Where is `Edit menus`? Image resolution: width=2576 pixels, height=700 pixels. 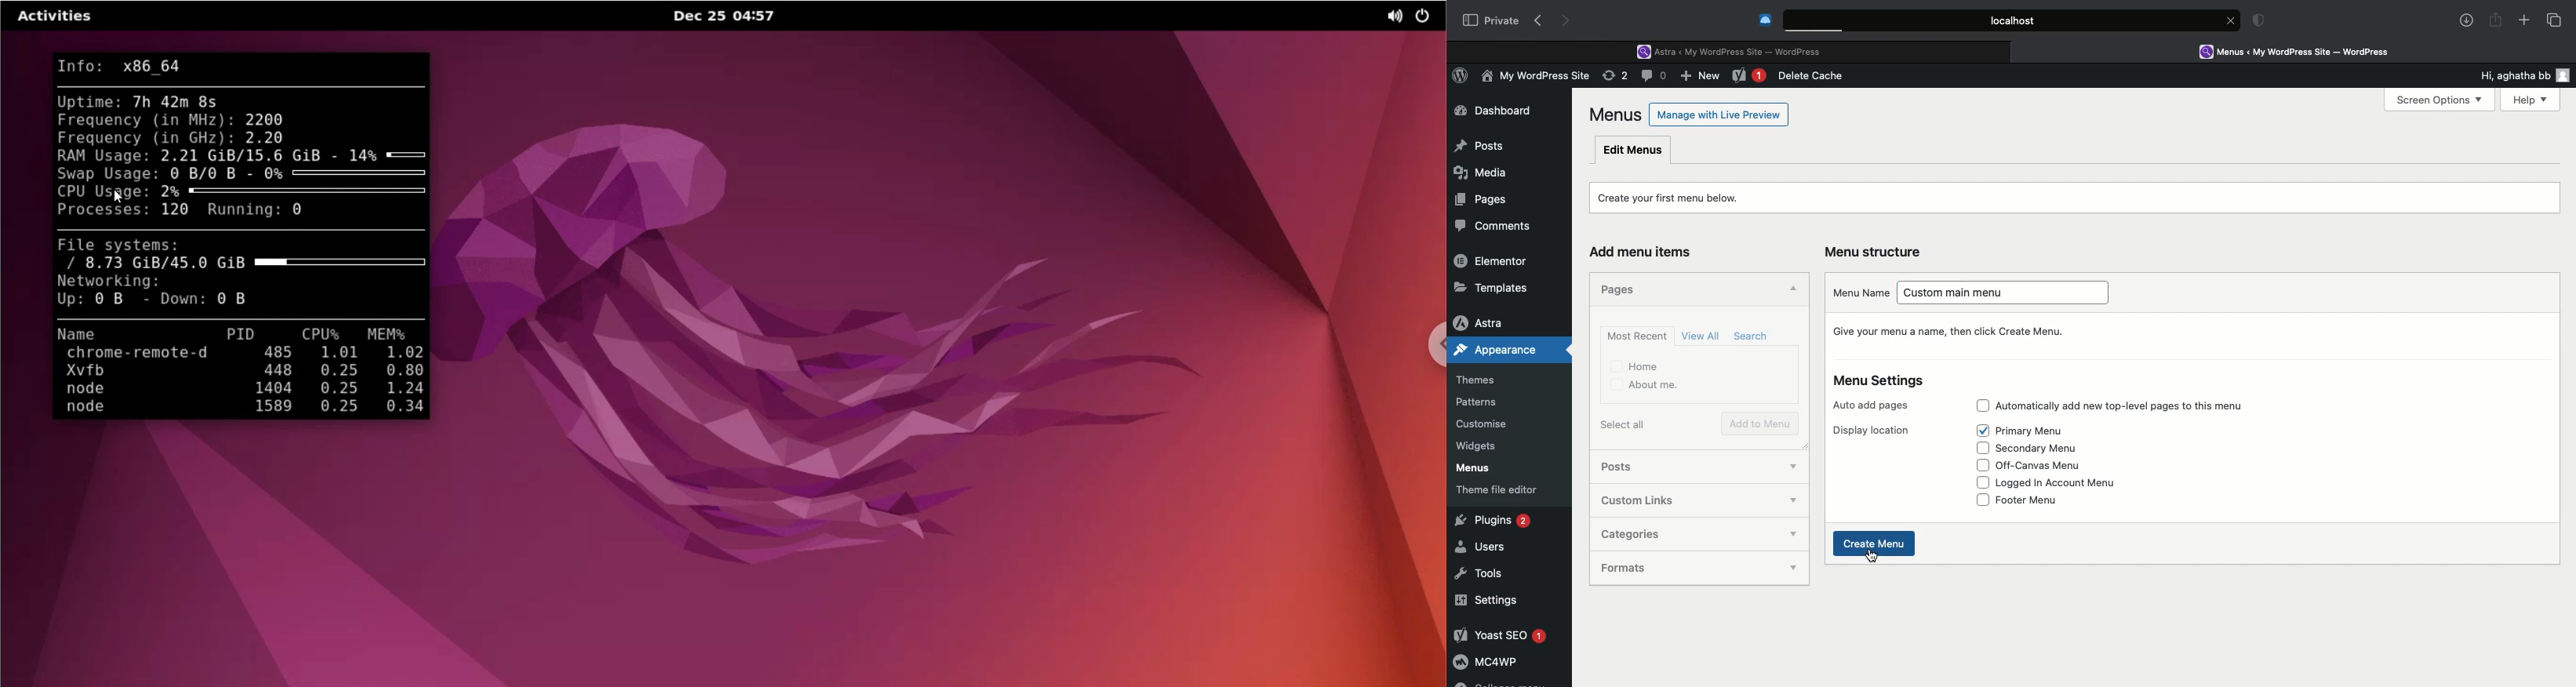 Edit menus is located at coordinates (1634, 149).